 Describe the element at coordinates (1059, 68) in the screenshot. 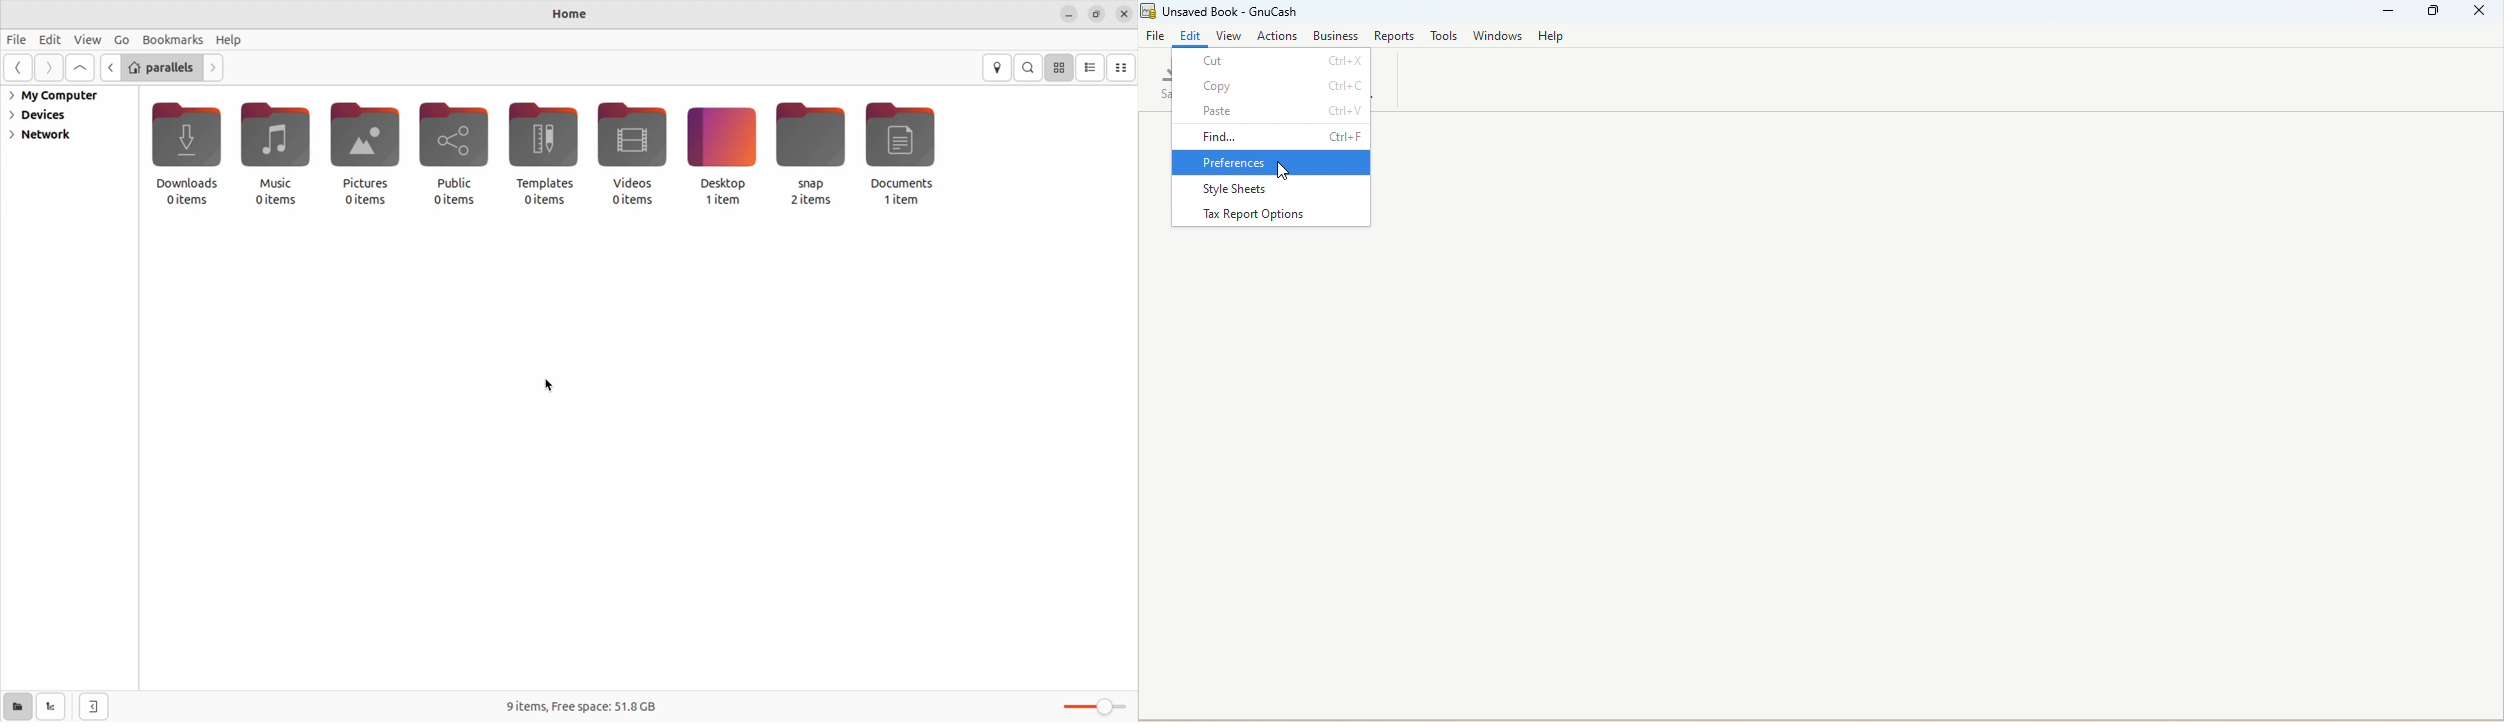

I see `icon view` at that location.